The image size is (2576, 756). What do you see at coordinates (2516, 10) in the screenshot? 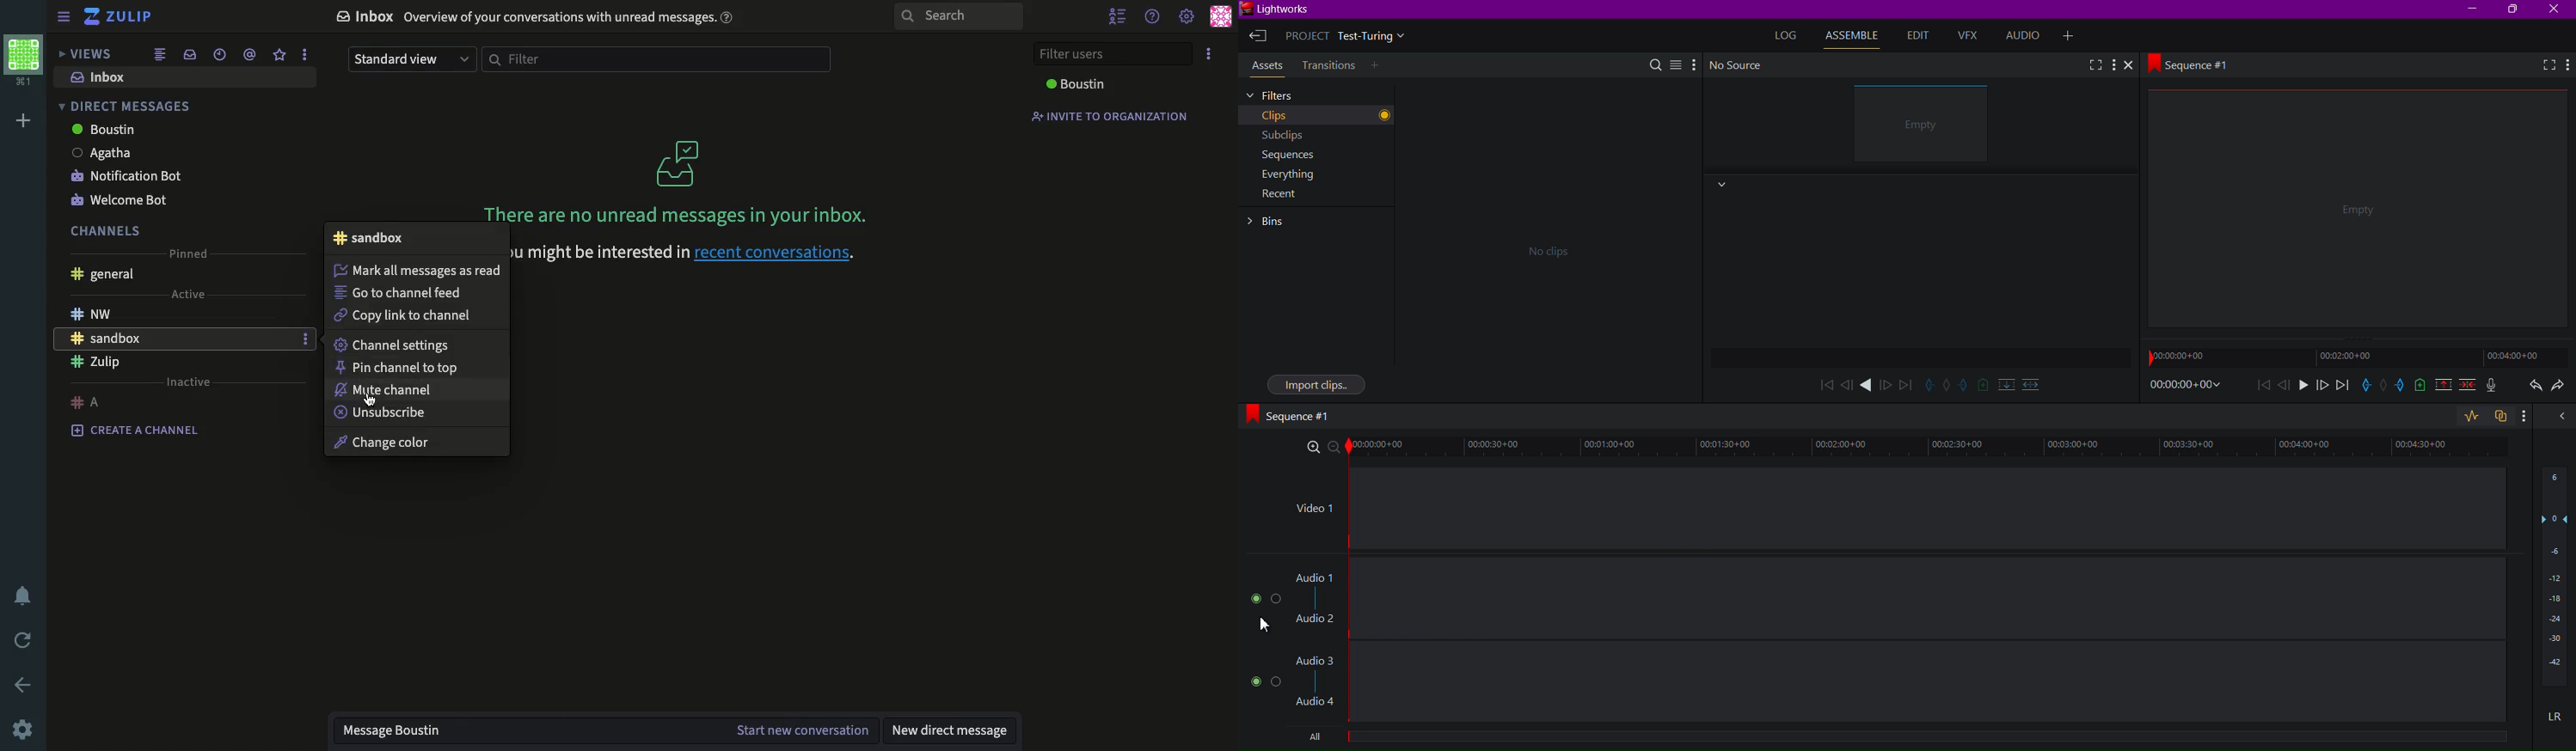
I see `Maximize` at bounding box center [2516, 10].